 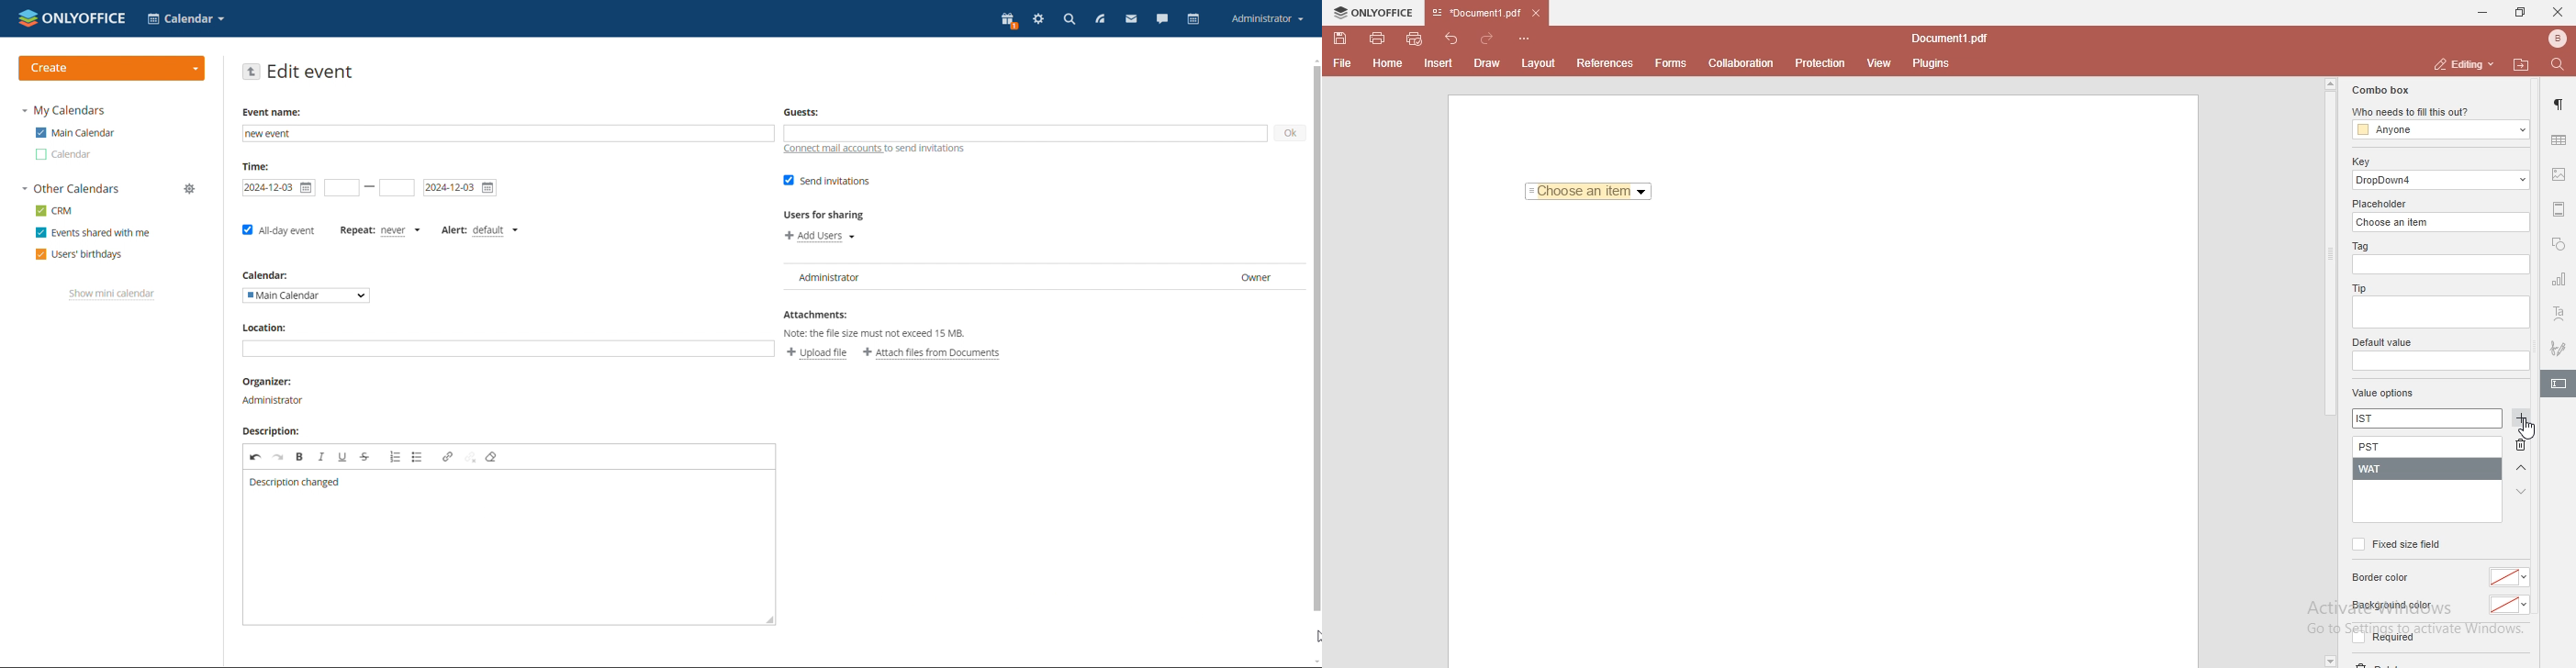 I want to click on dropdown 4, so click(x=2442, y=180).